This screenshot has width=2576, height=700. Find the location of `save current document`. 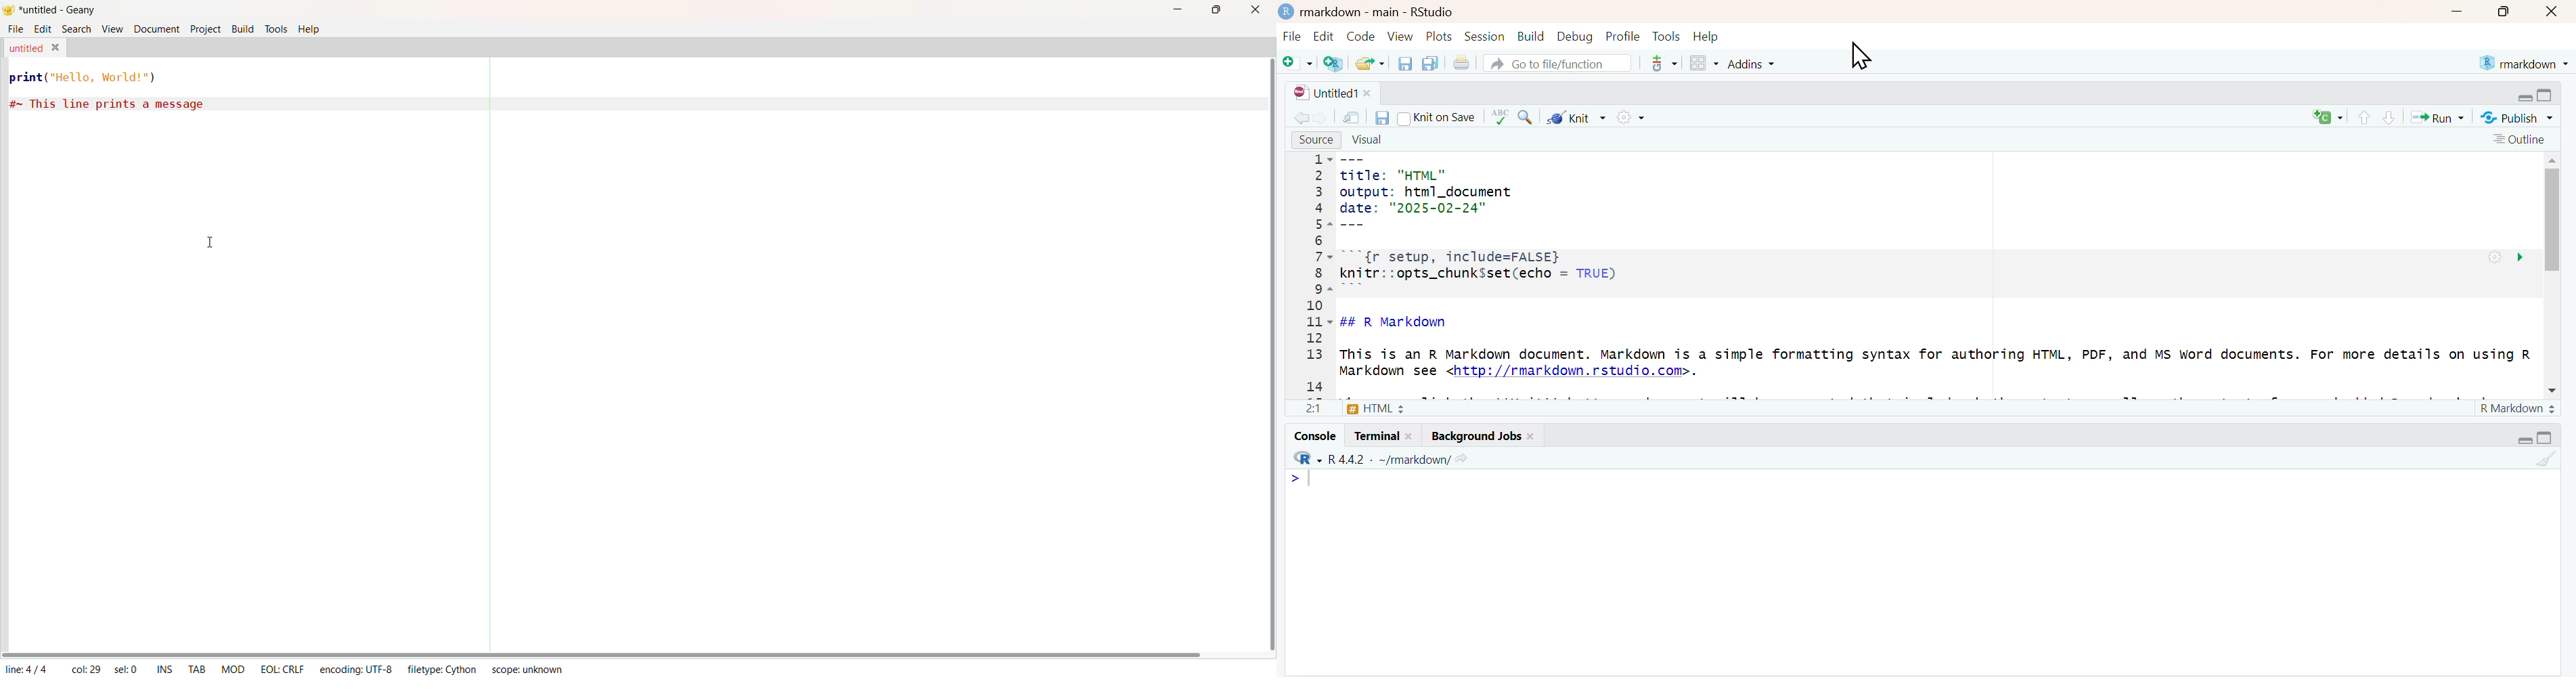

save current document is located at coordinates (1381, 117).